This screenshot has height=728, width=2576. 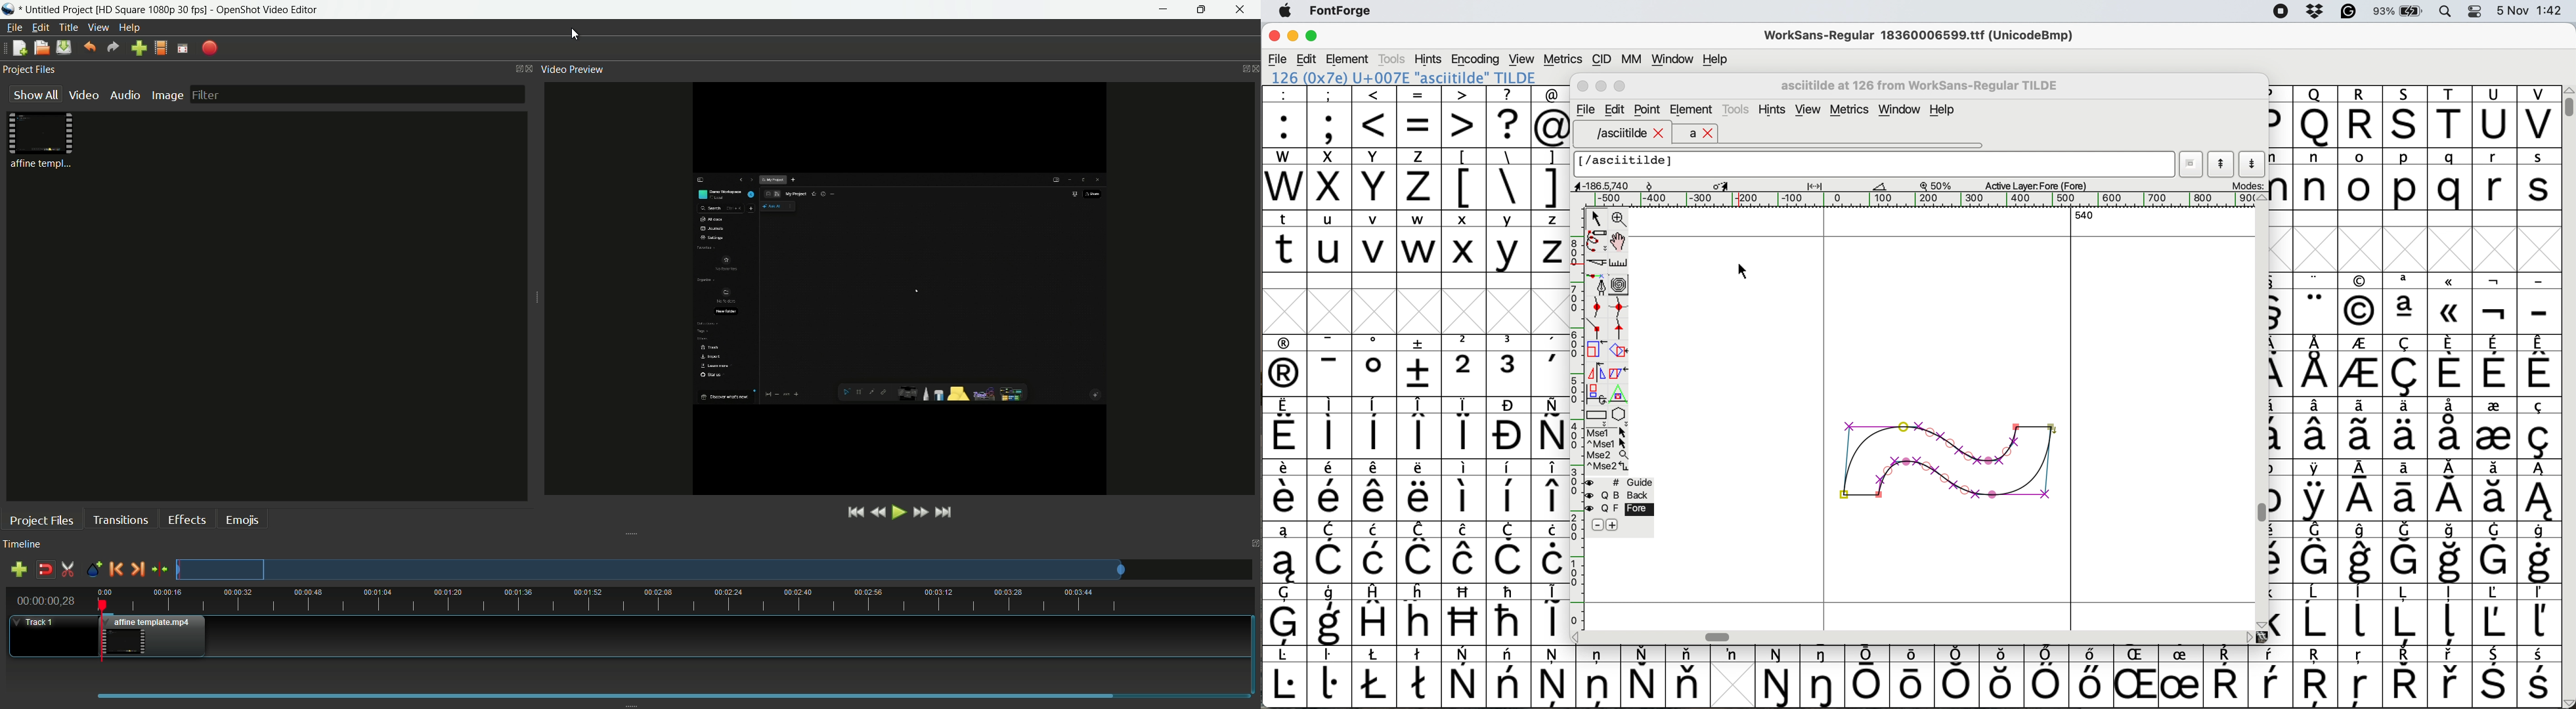 What do you see at coordinates (120, 519) in the screenshot?
I see `transitions` at bounding box center [120, 519].